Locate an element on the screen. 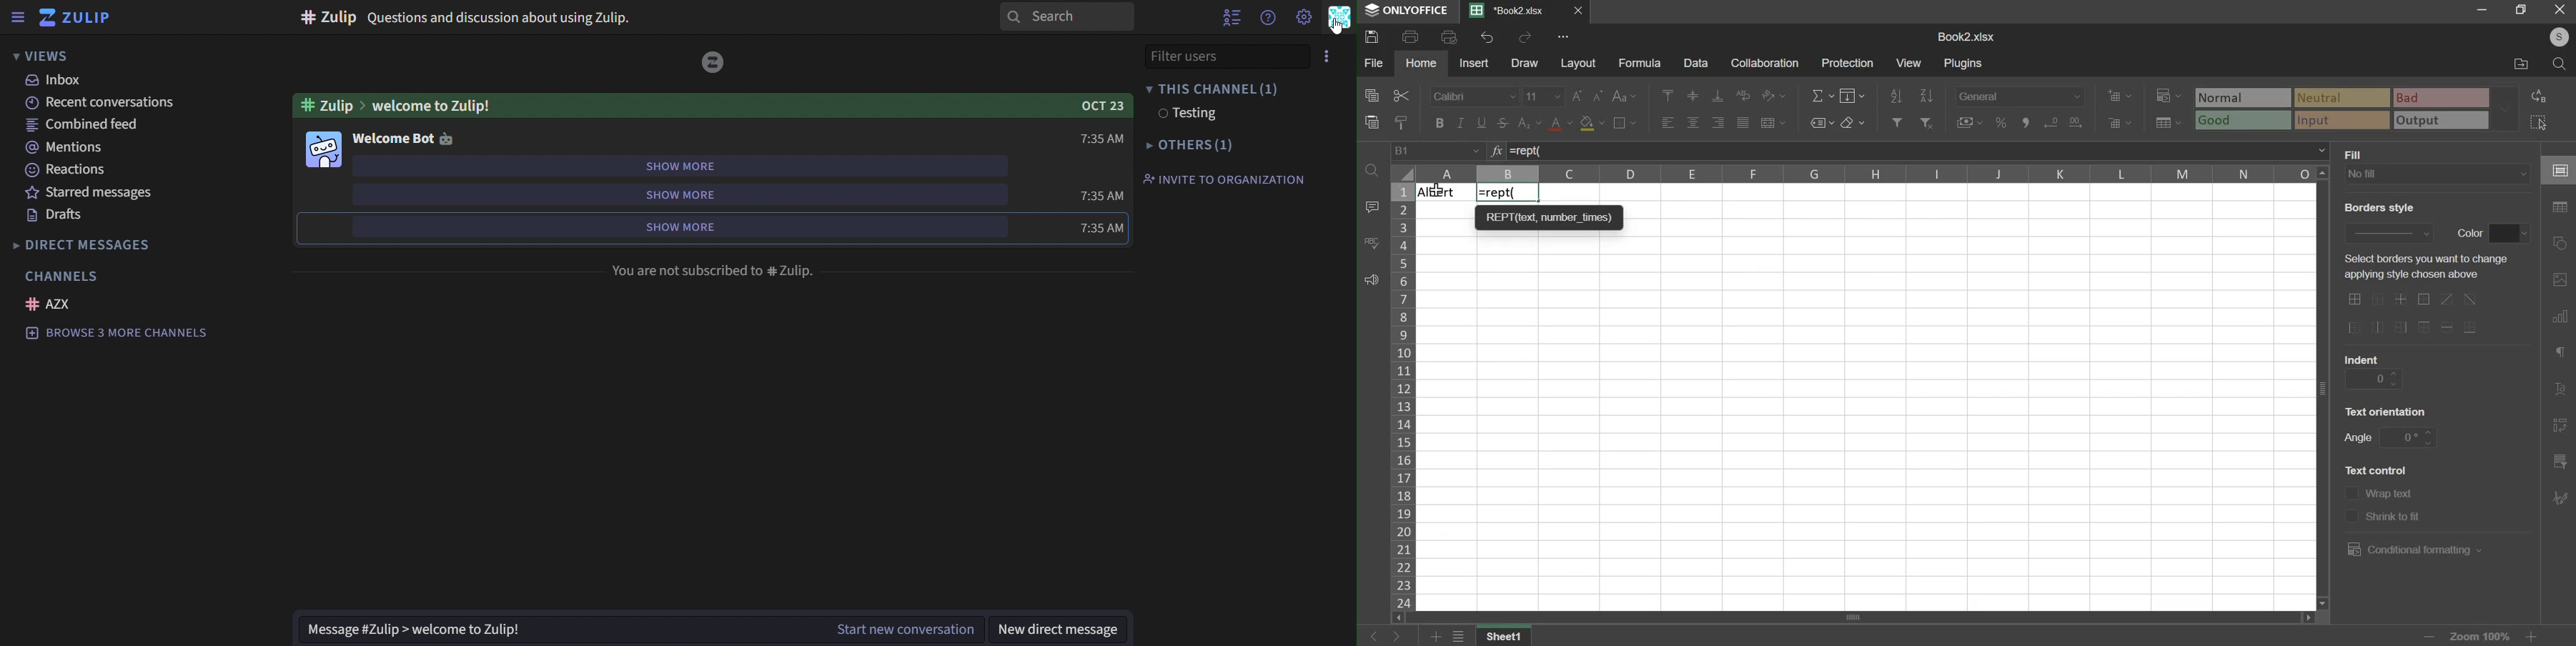 The image size is (2576, 672). direct messages is located at coordinates (106, 246).